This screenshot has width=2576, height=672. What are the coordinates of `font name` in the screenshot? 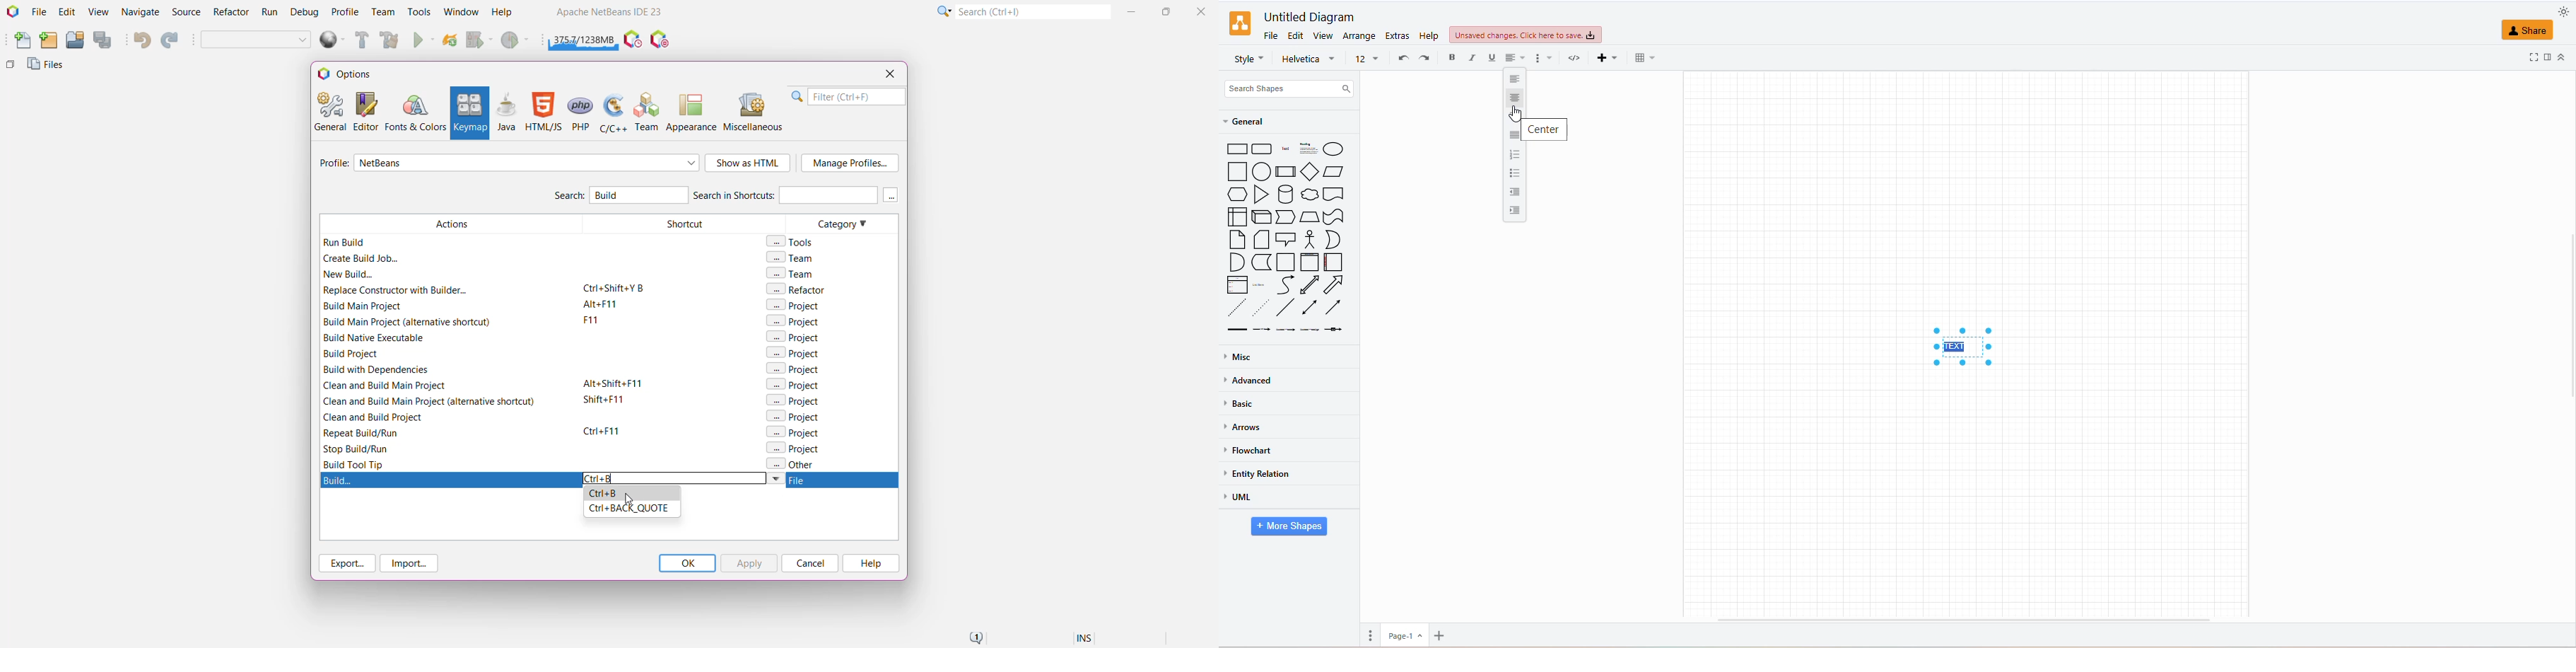 It's located at (1311, 58).